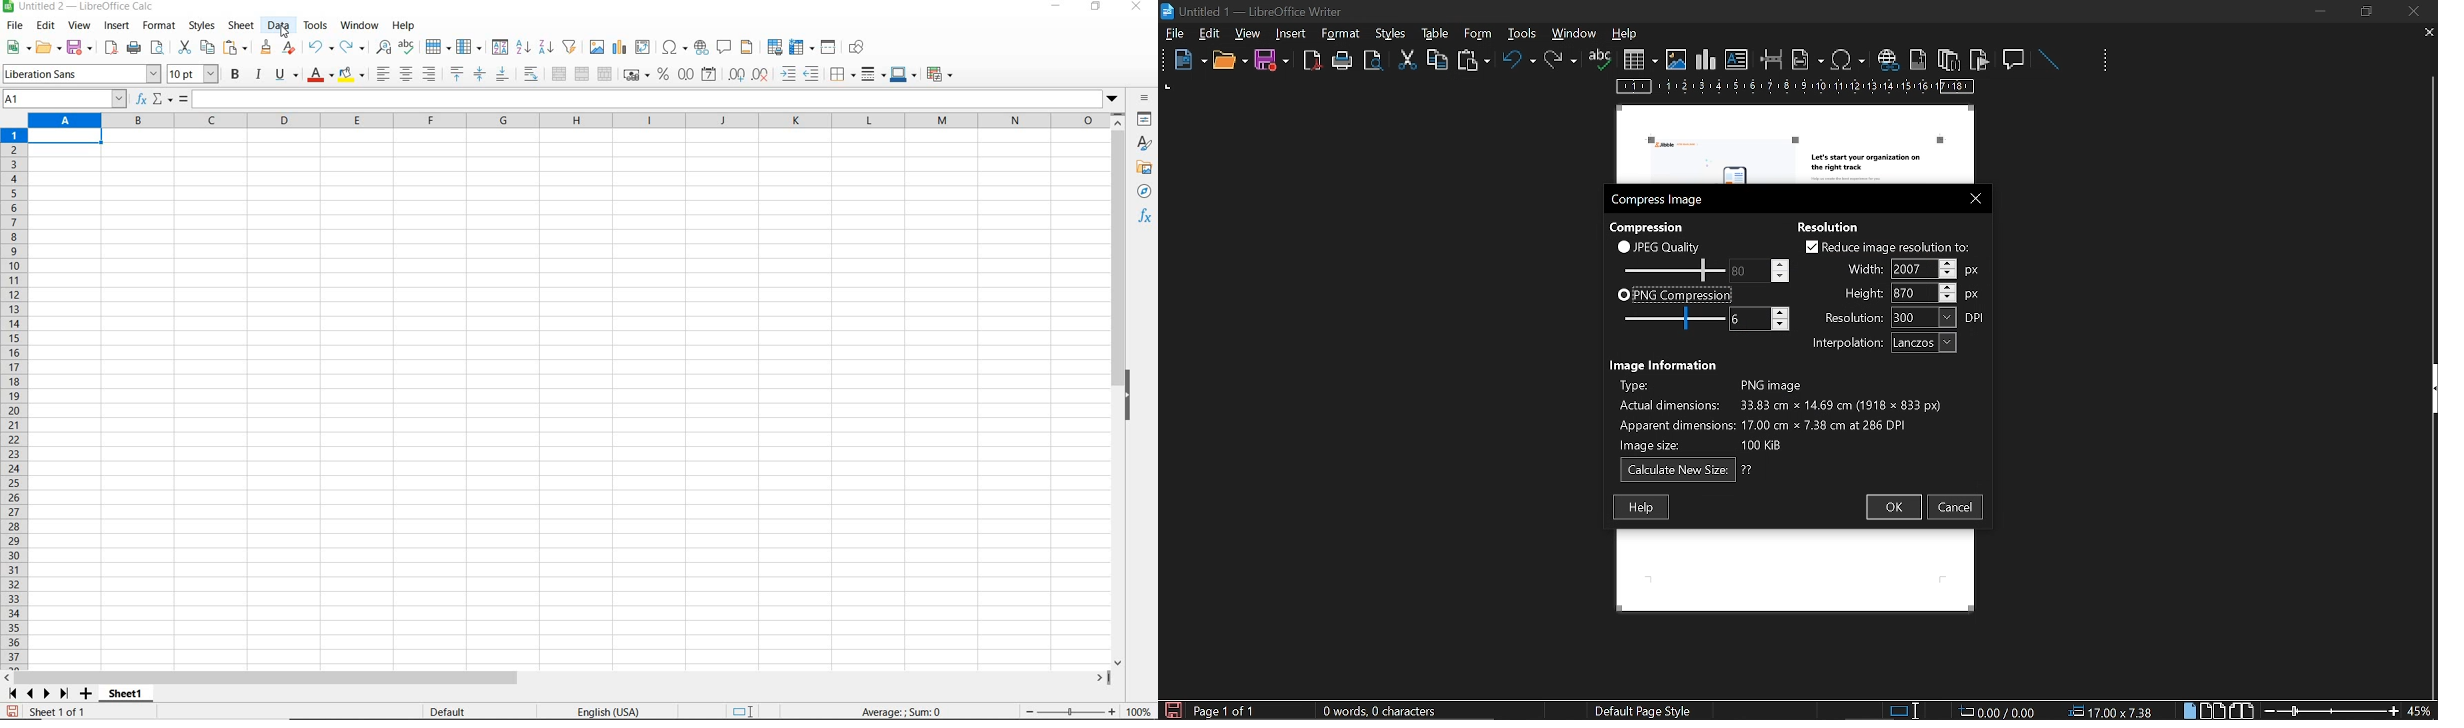 This screenshot has width=2464, height=728. What do you see at coordinates (1344, 34) in the screenshot?
I see `tools` at bounding box center [1344, 34].